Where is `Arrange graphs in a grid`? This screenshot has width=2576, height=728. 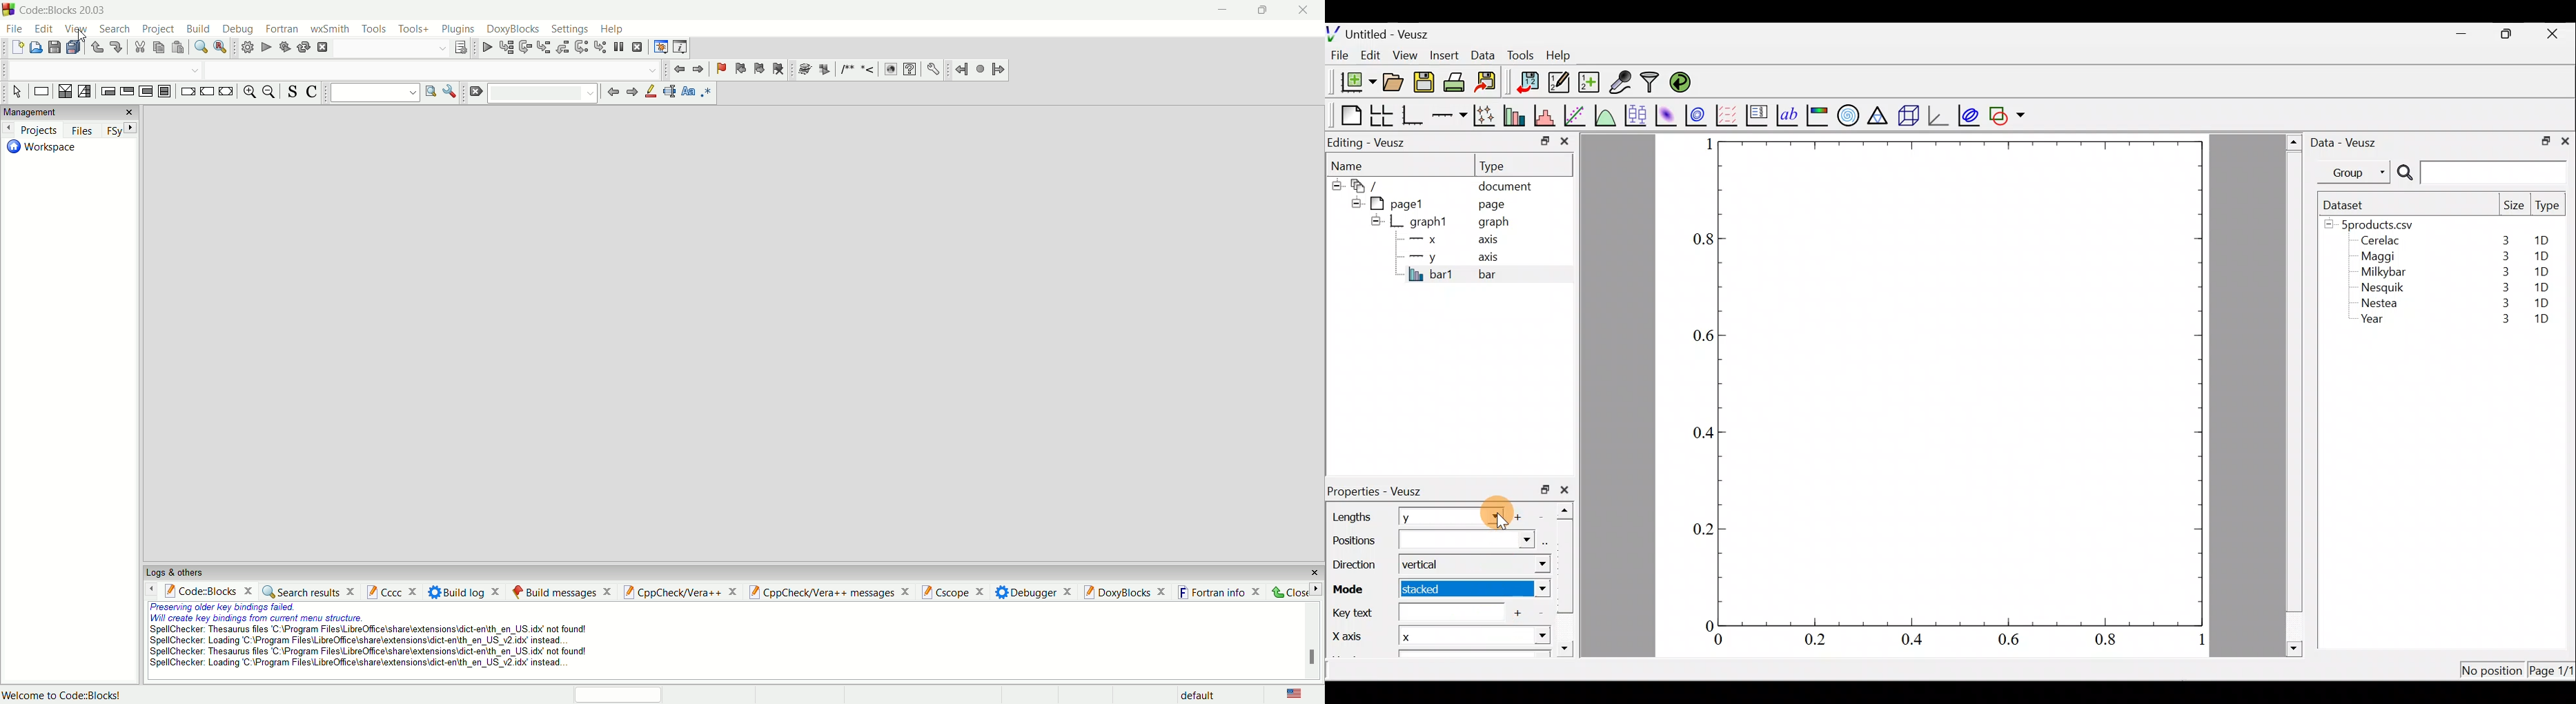 Arrange graphs in a grid is located at coordinates (1381, 115).